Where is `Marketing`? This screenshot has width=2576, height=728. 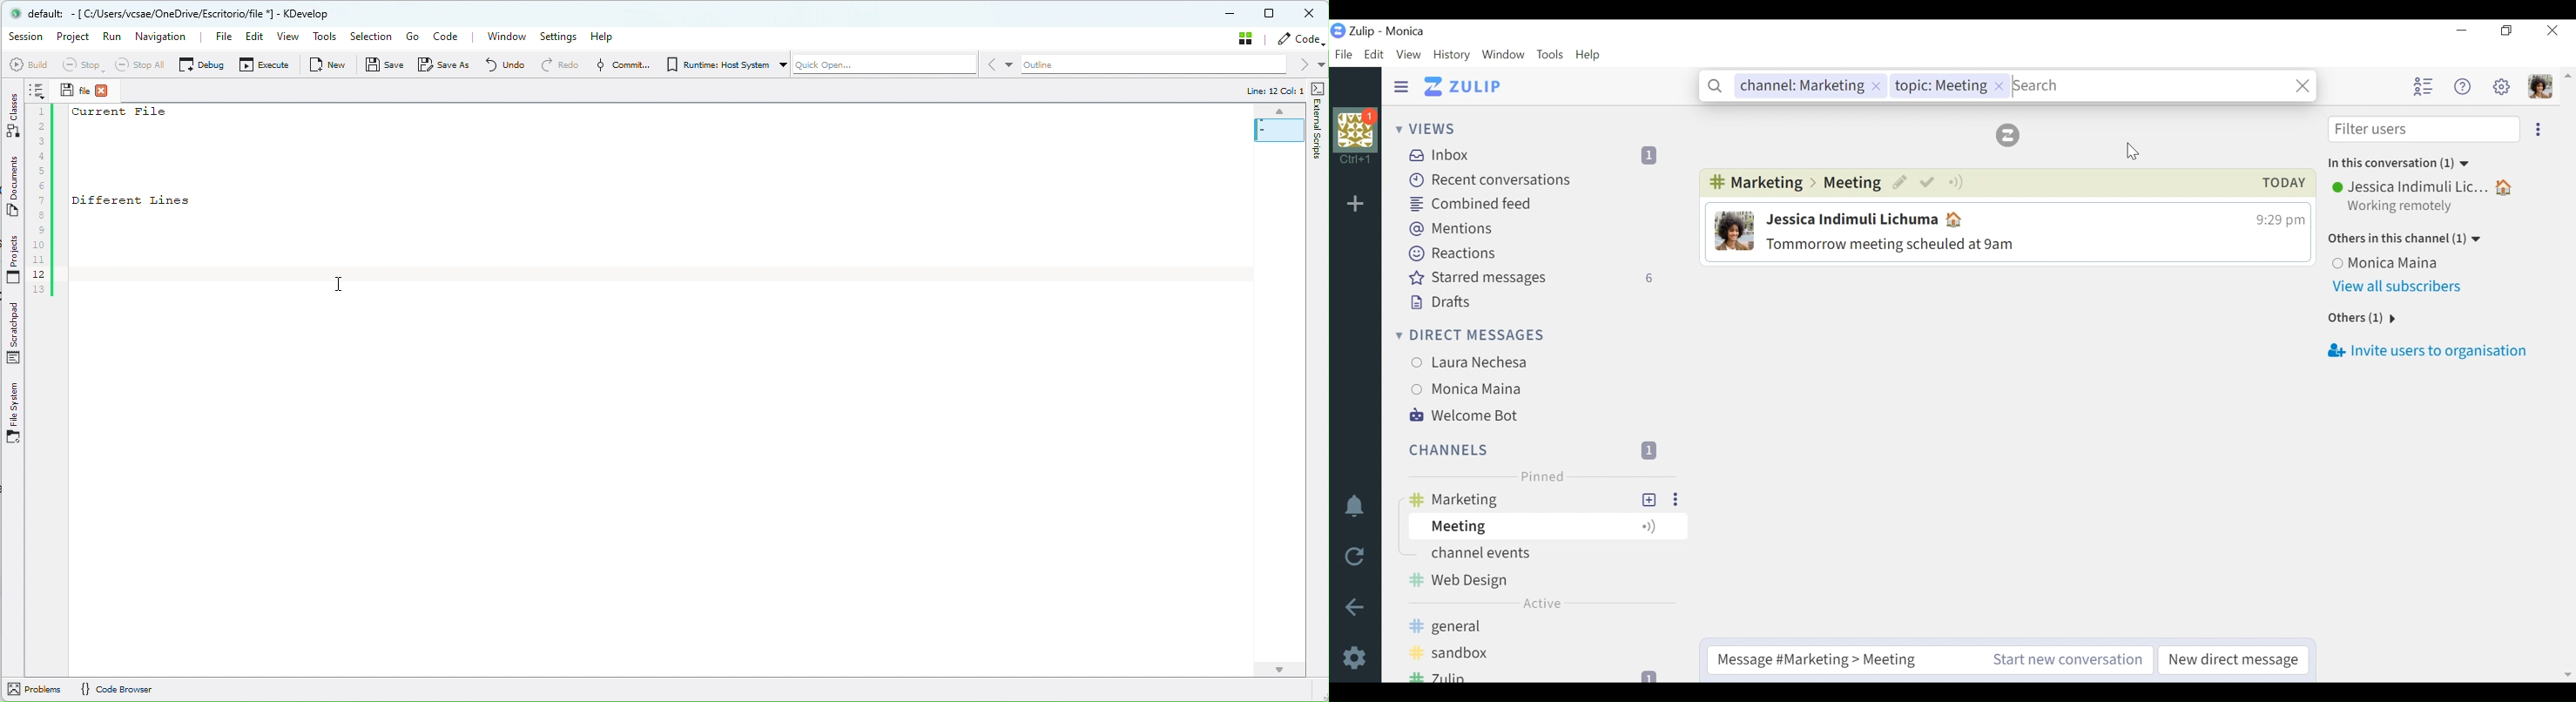 Marketing is located at coordinates (1521, 499).